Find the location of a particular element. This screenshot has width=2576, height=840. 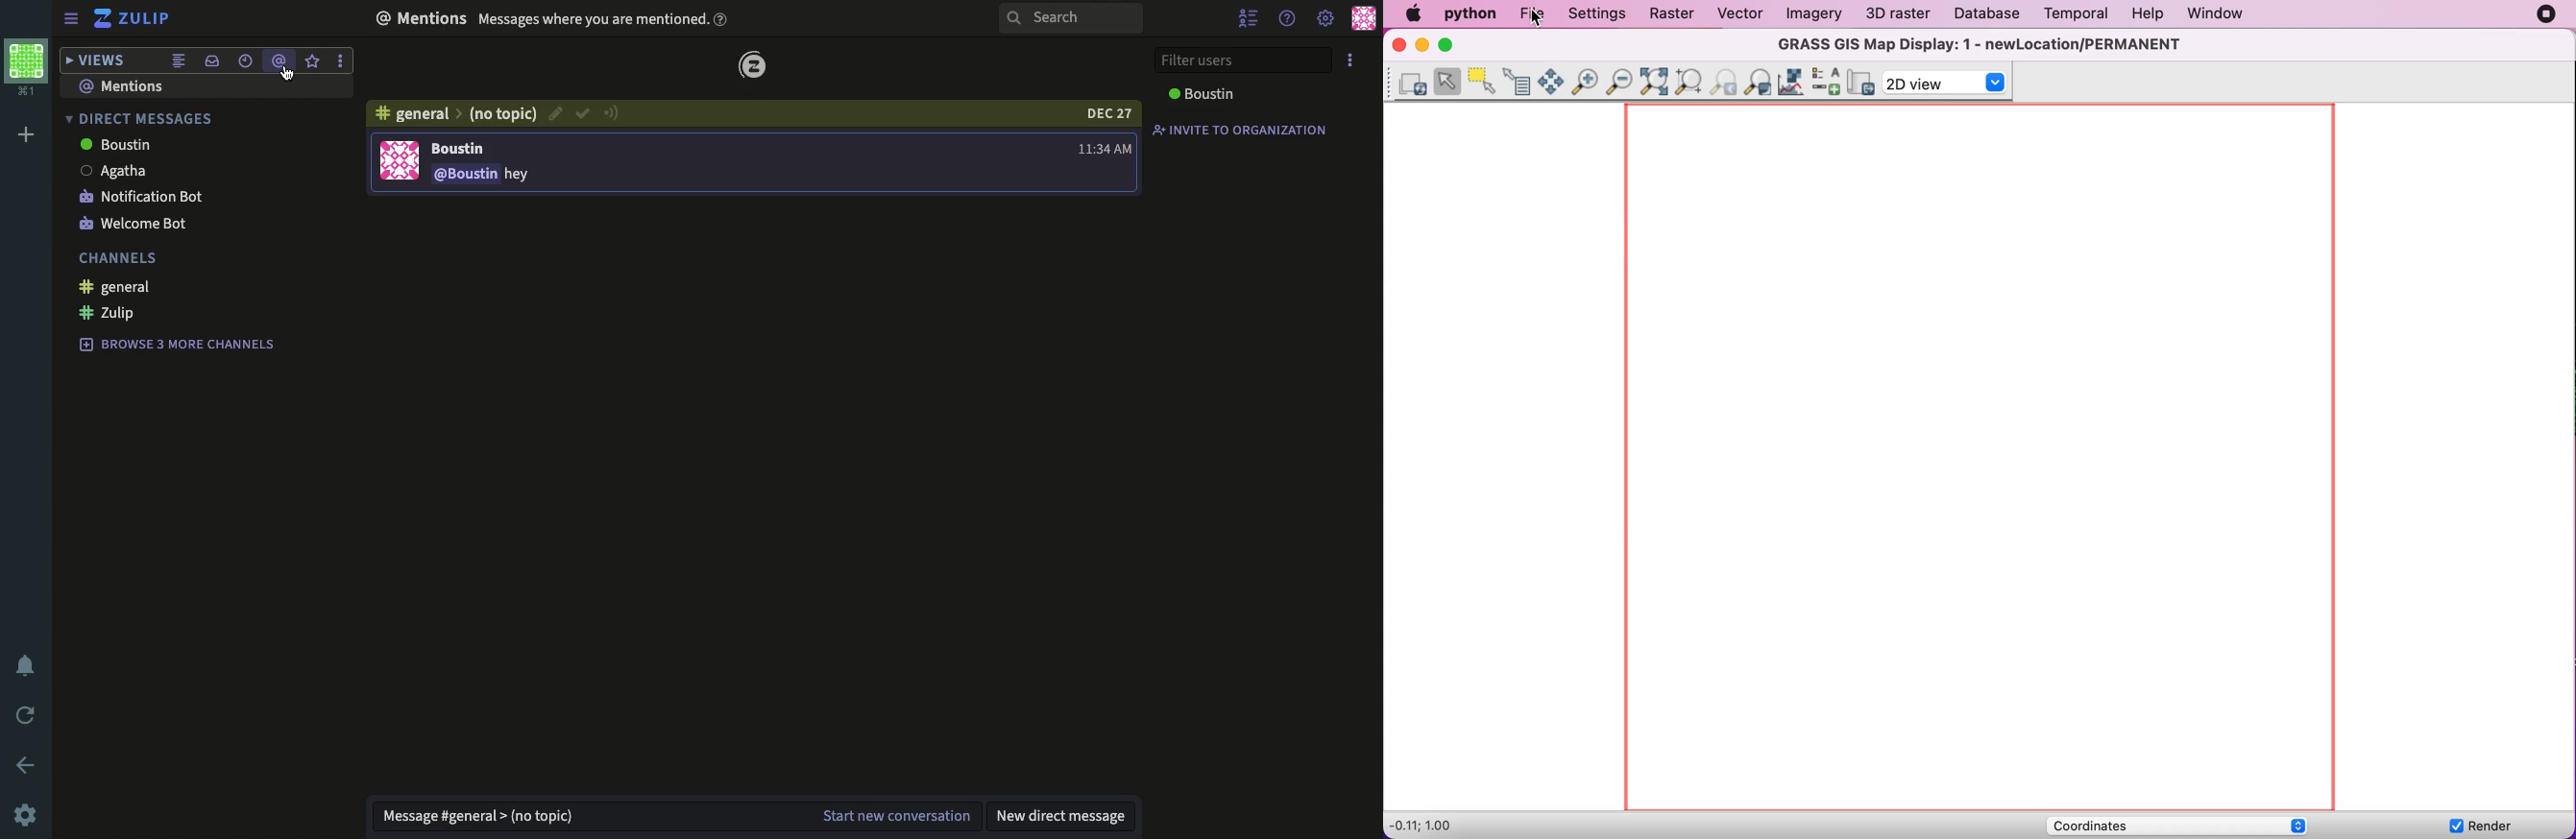

start new conversation is located at coordinates (901, 813).